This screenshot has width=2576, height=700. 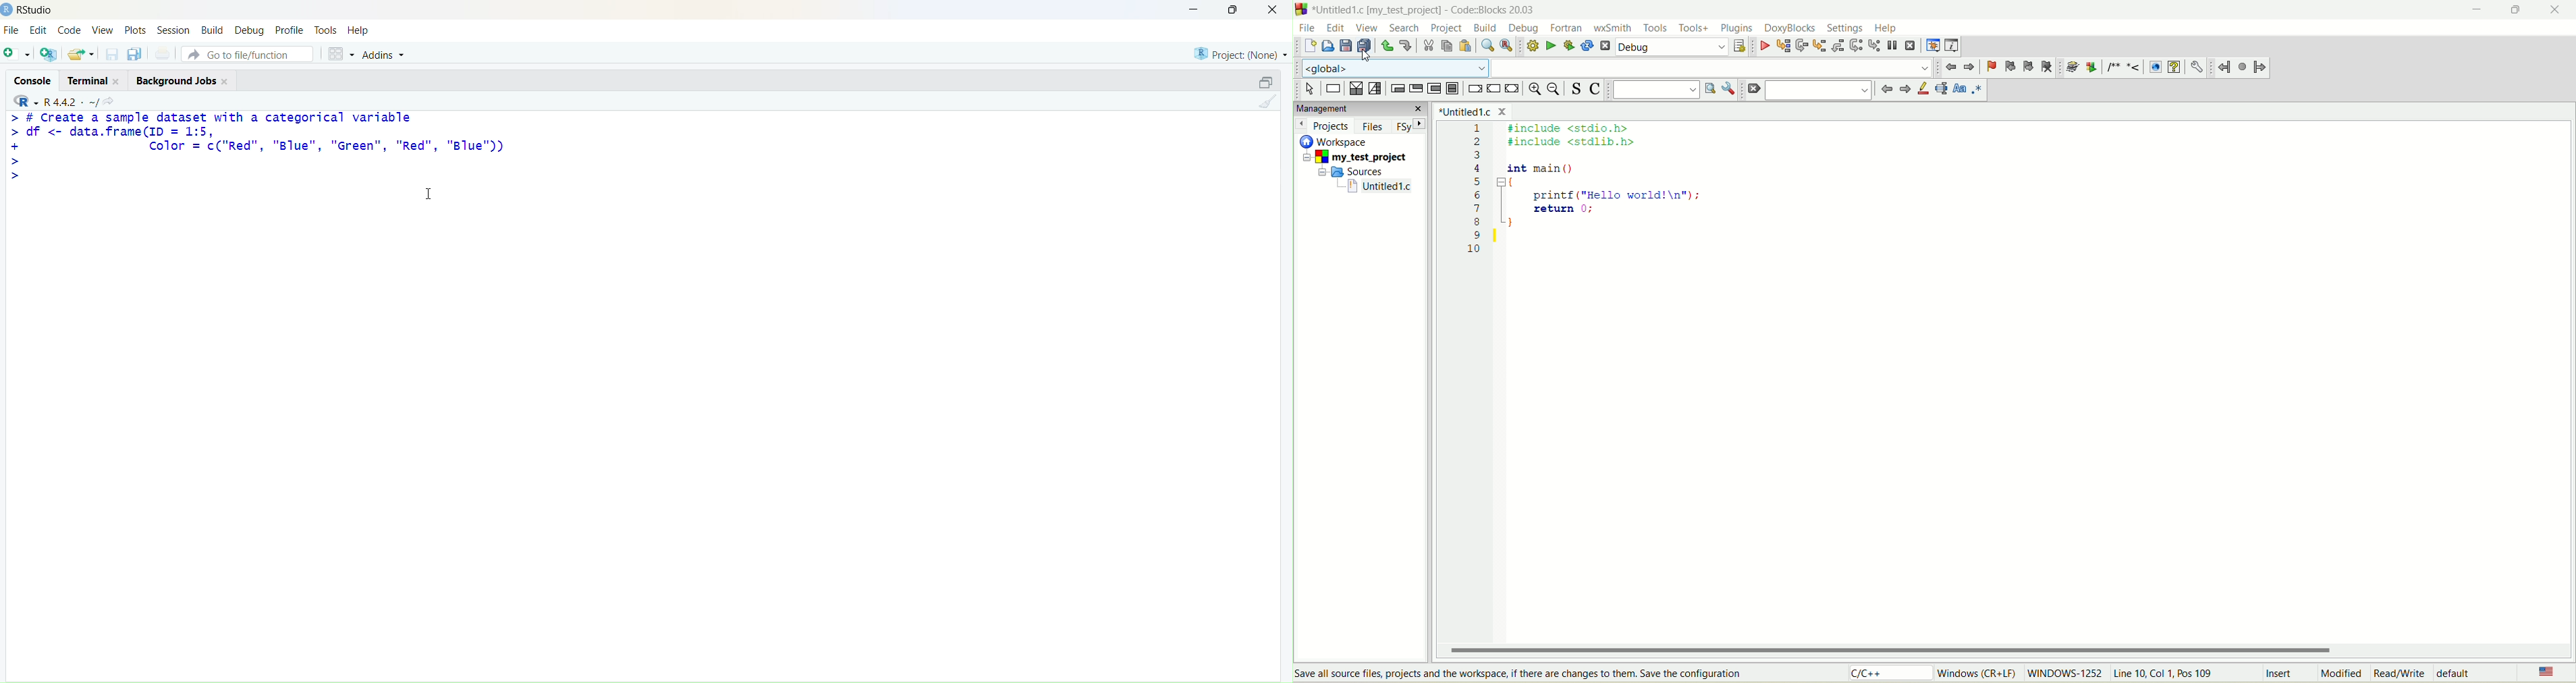 What do you see at coordinates (135, 31) in the screenshot?
I see `plots` at bounding box center [135, 31].